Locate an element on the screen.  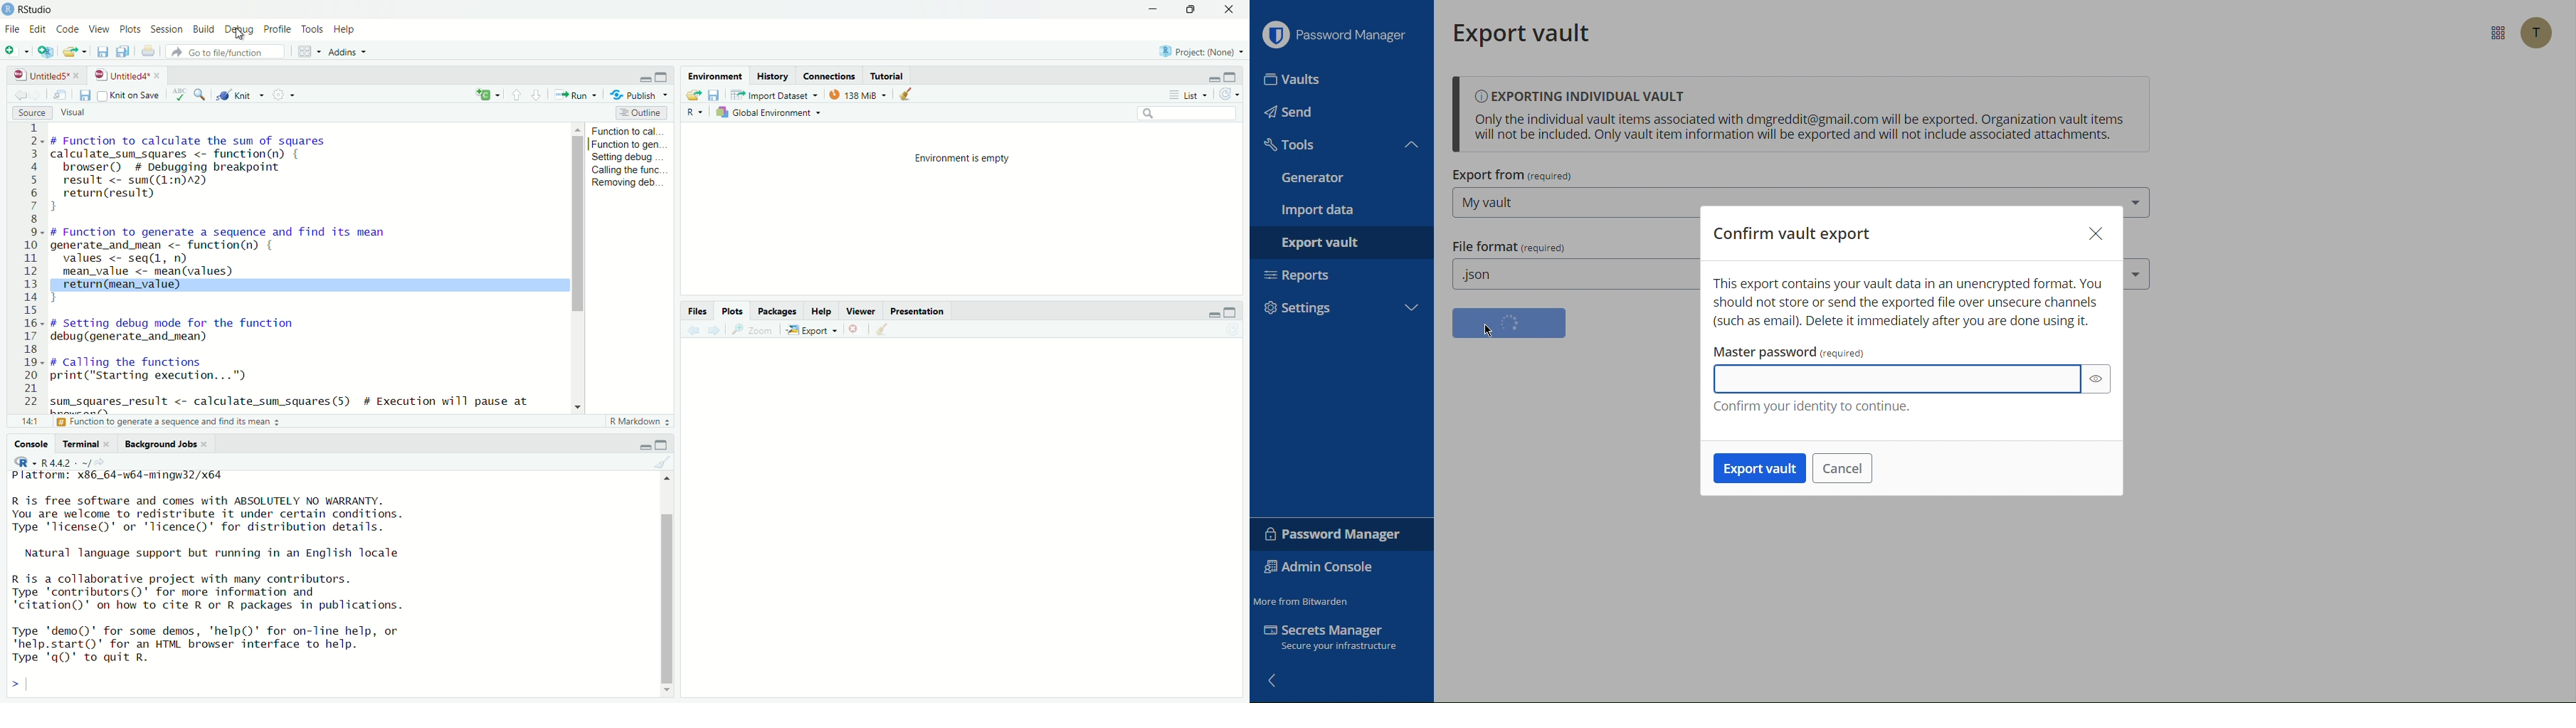
Project: (None) is located at coordinates (1200, 51).